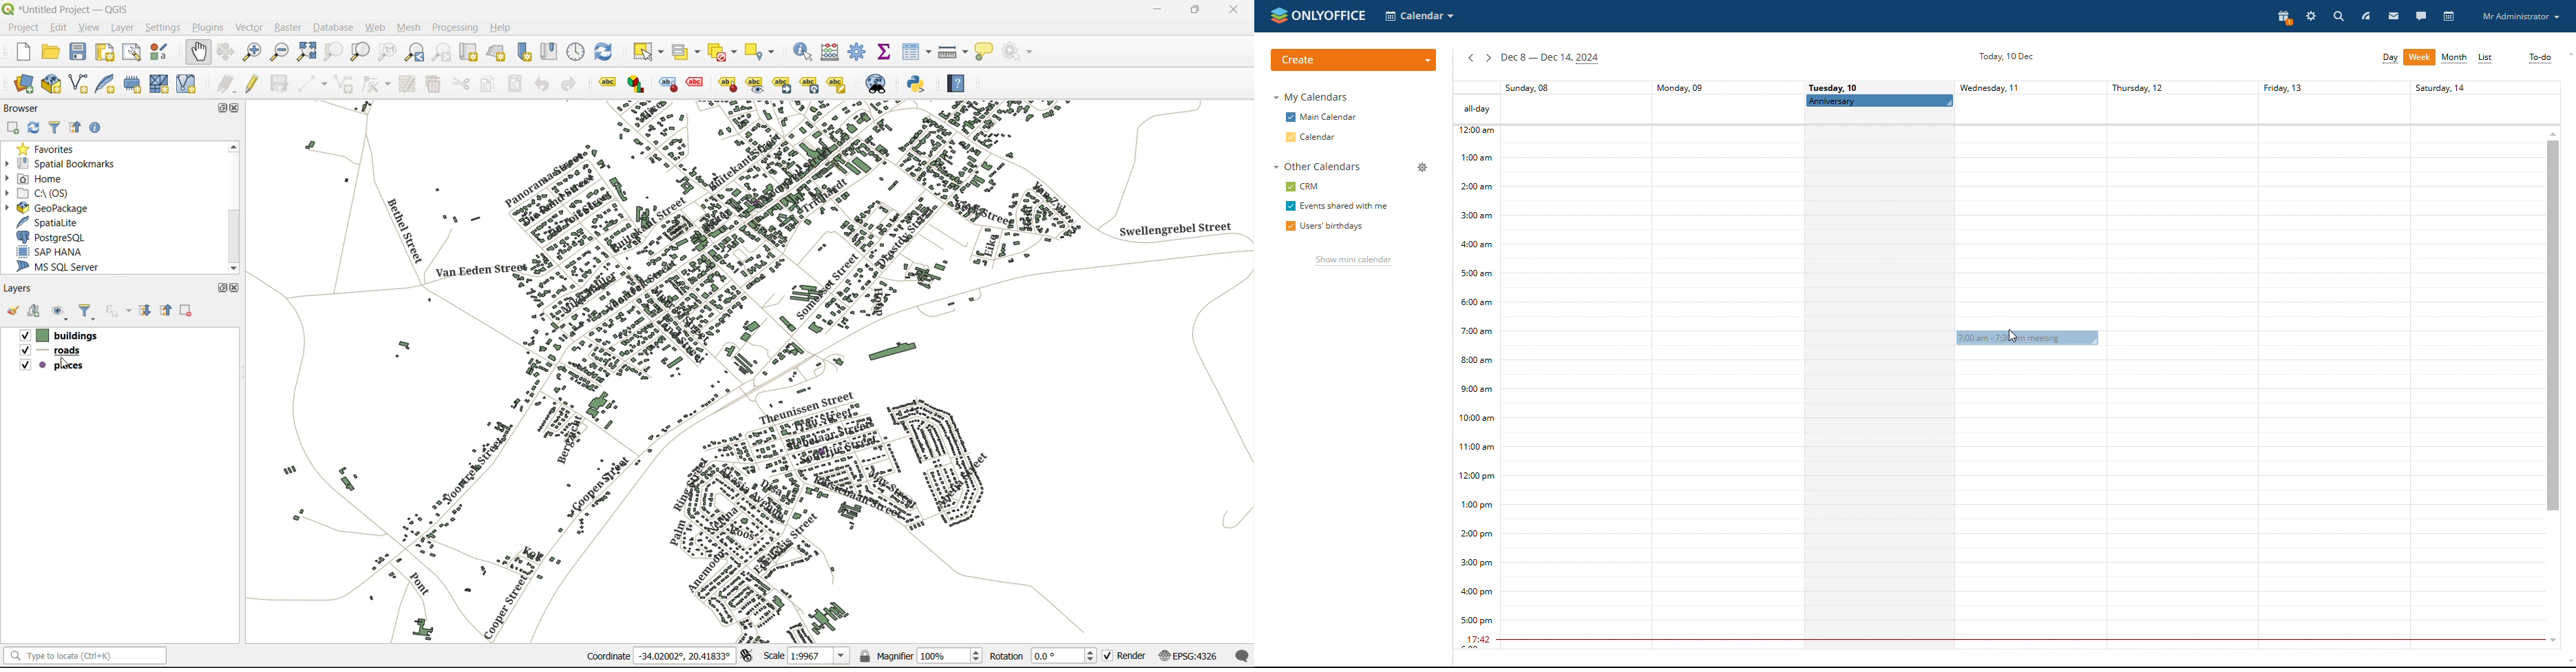 The height and width of the screenshot is (672, 2576). Describe the element at coordinates (435, 85) in the screenshot. I see `delete` at that location.